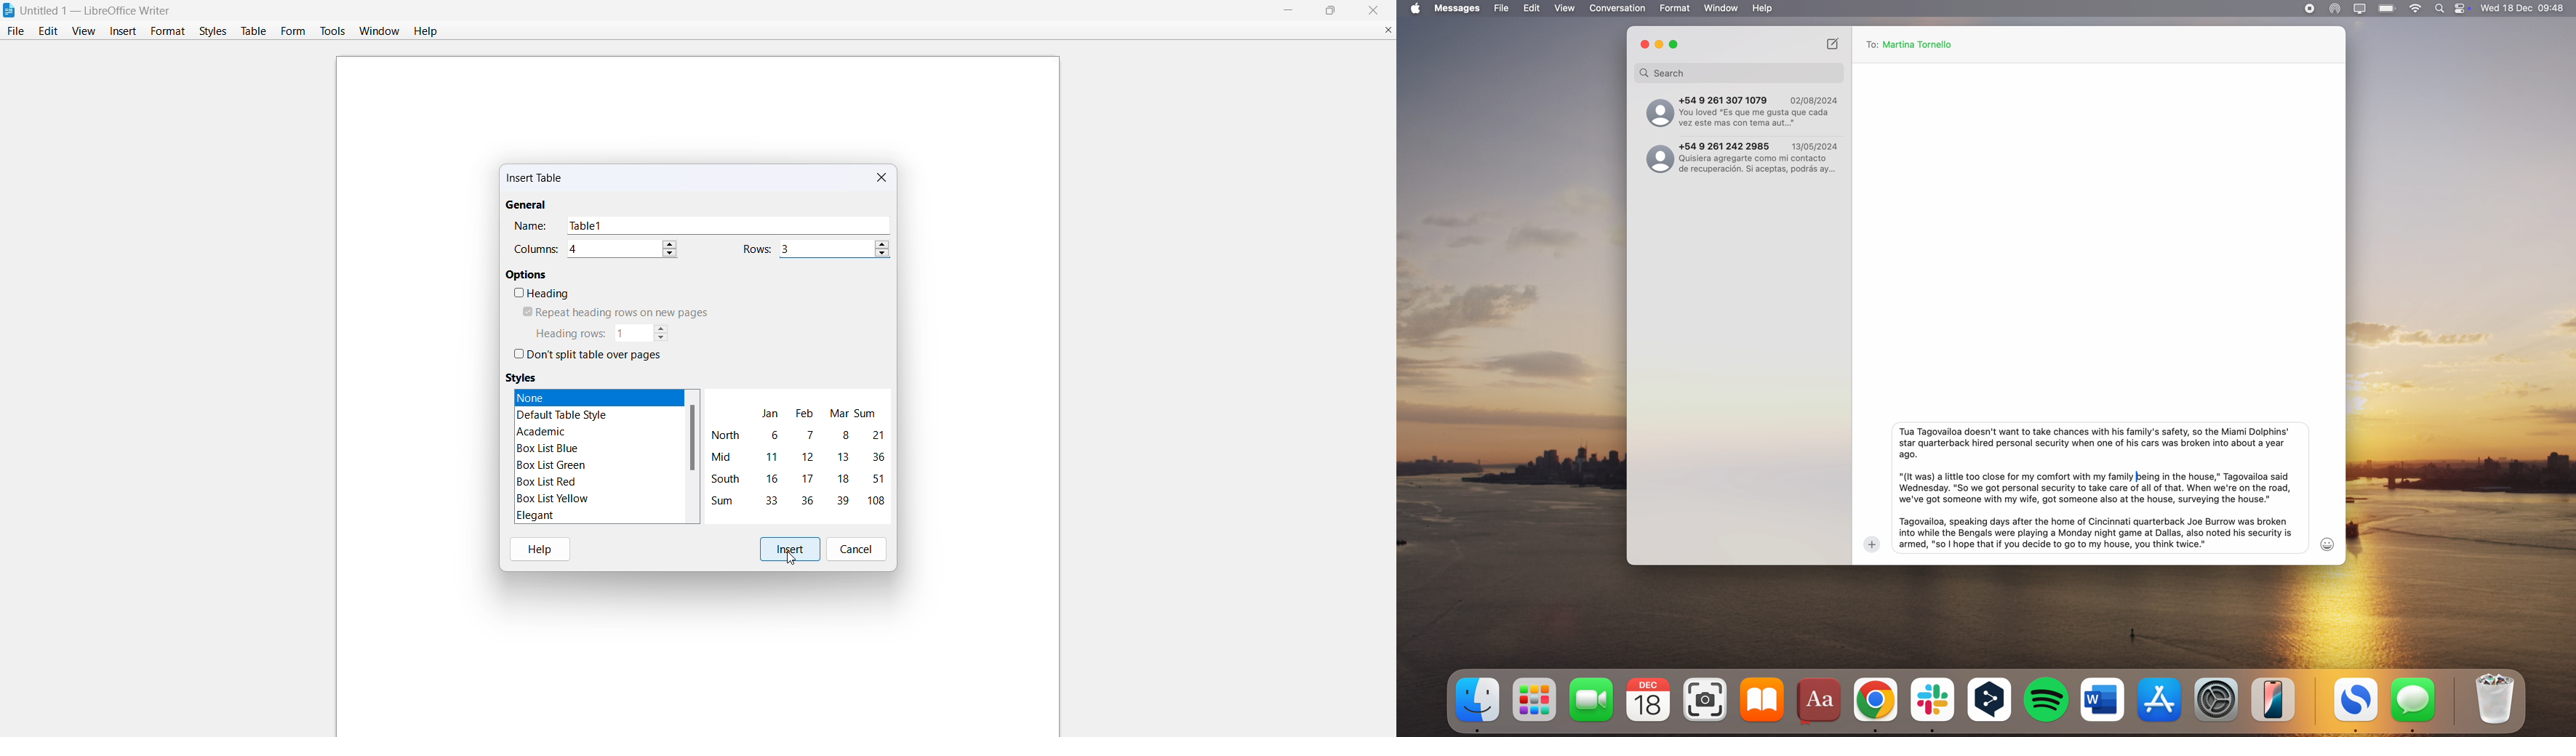 The width and height of the screenshot is (2576, 756). I want to click on conversation, so click(1618, 8).